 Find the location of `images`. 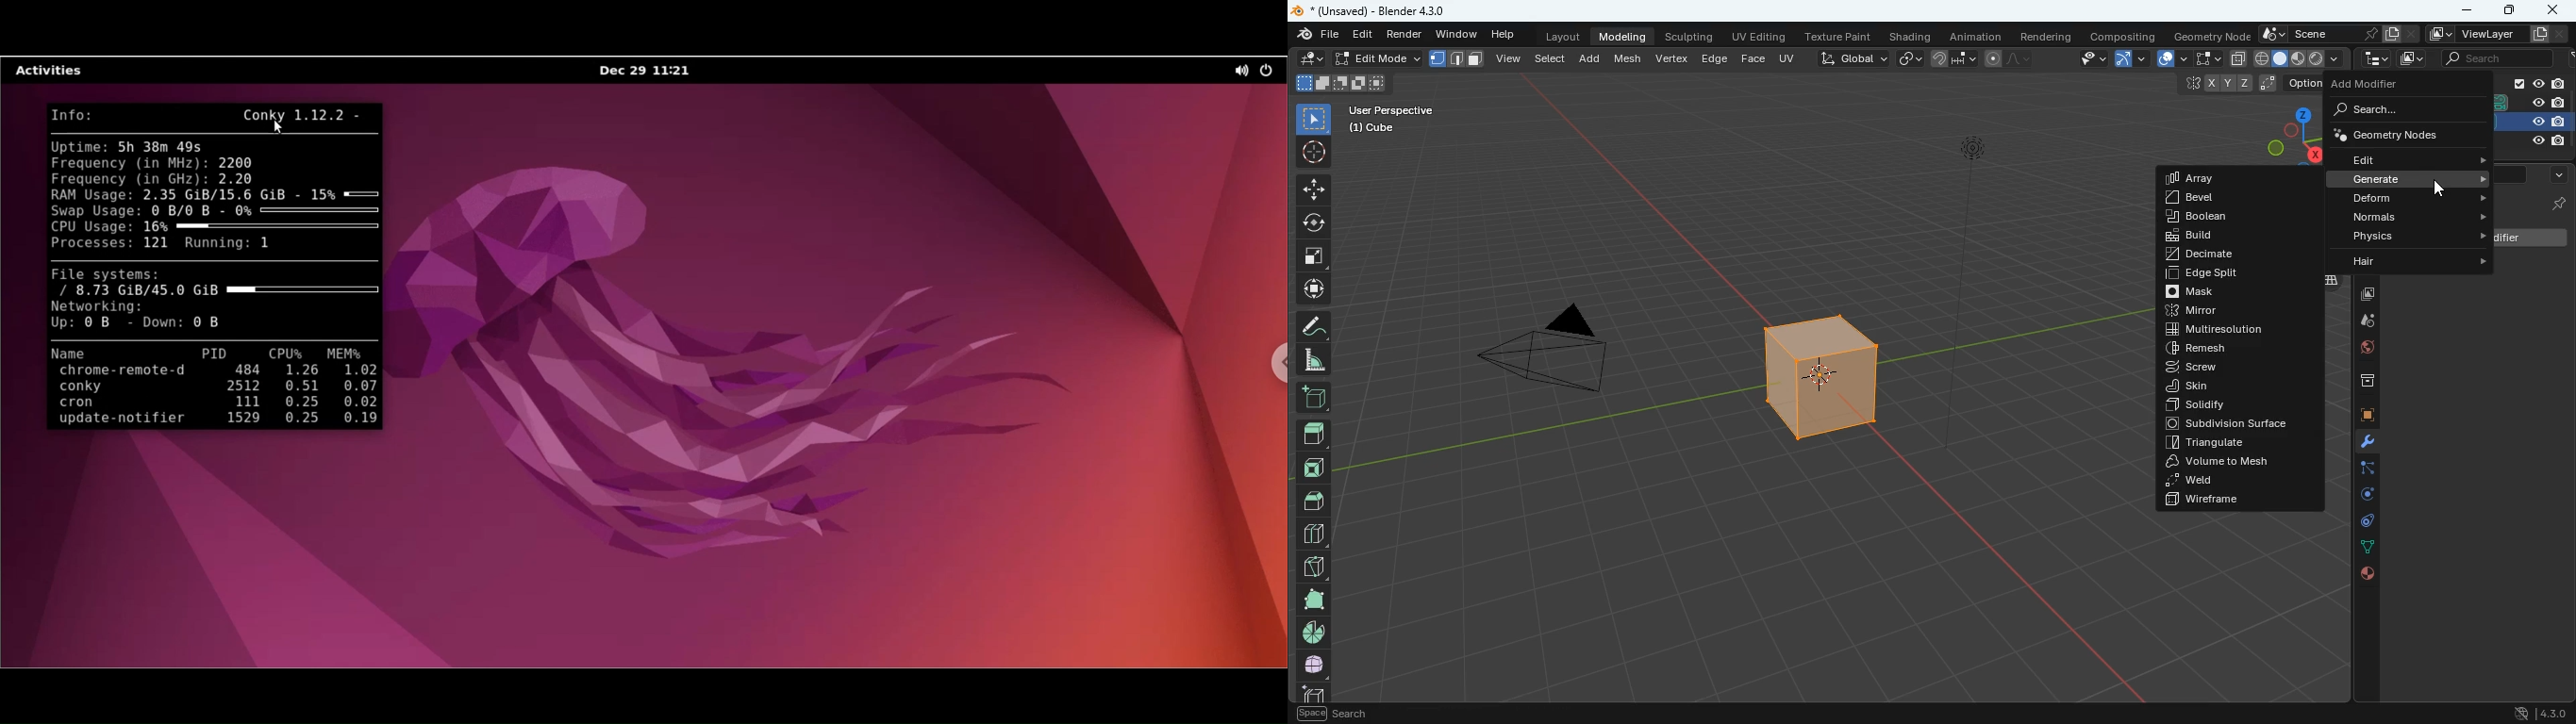

images is located at coordinates (2411, 58).